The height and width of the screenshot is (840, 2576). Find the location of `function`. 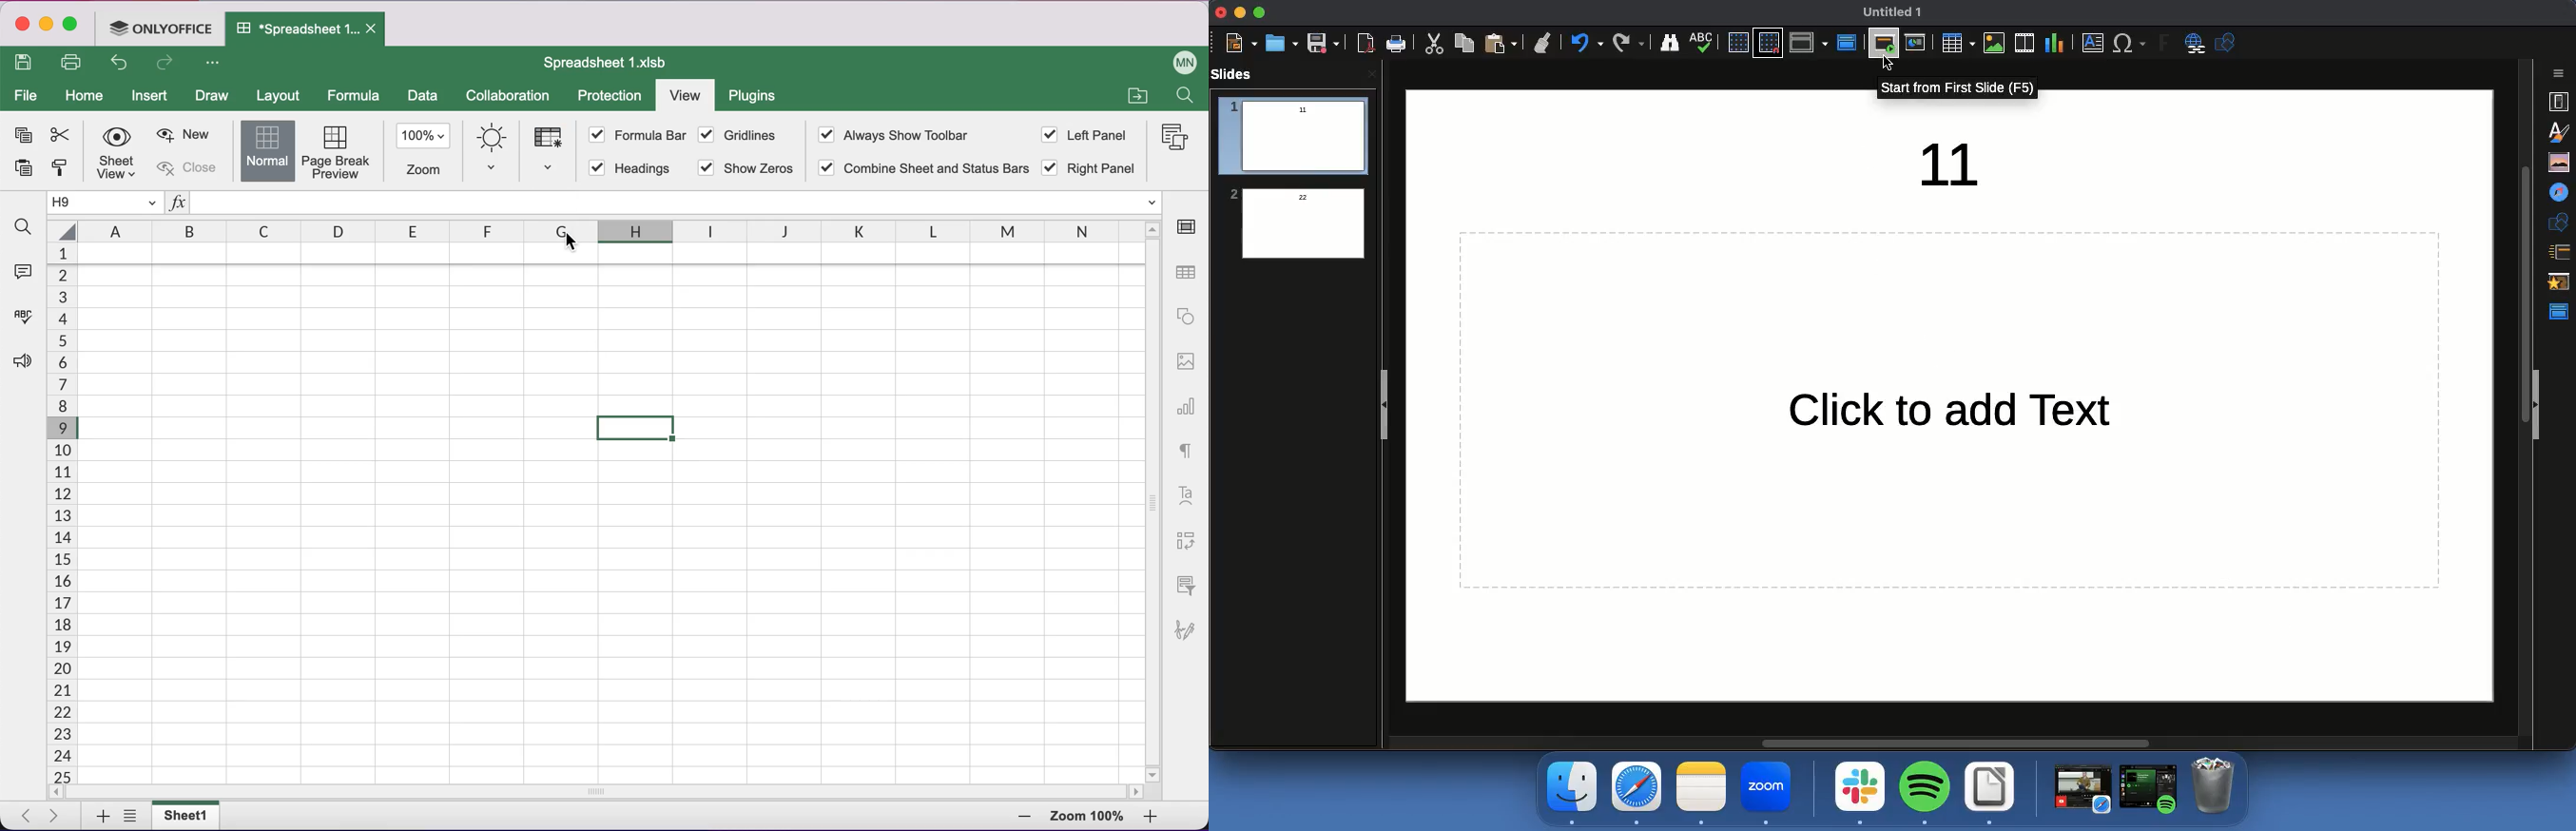

function is located at coordinates (663, 201).